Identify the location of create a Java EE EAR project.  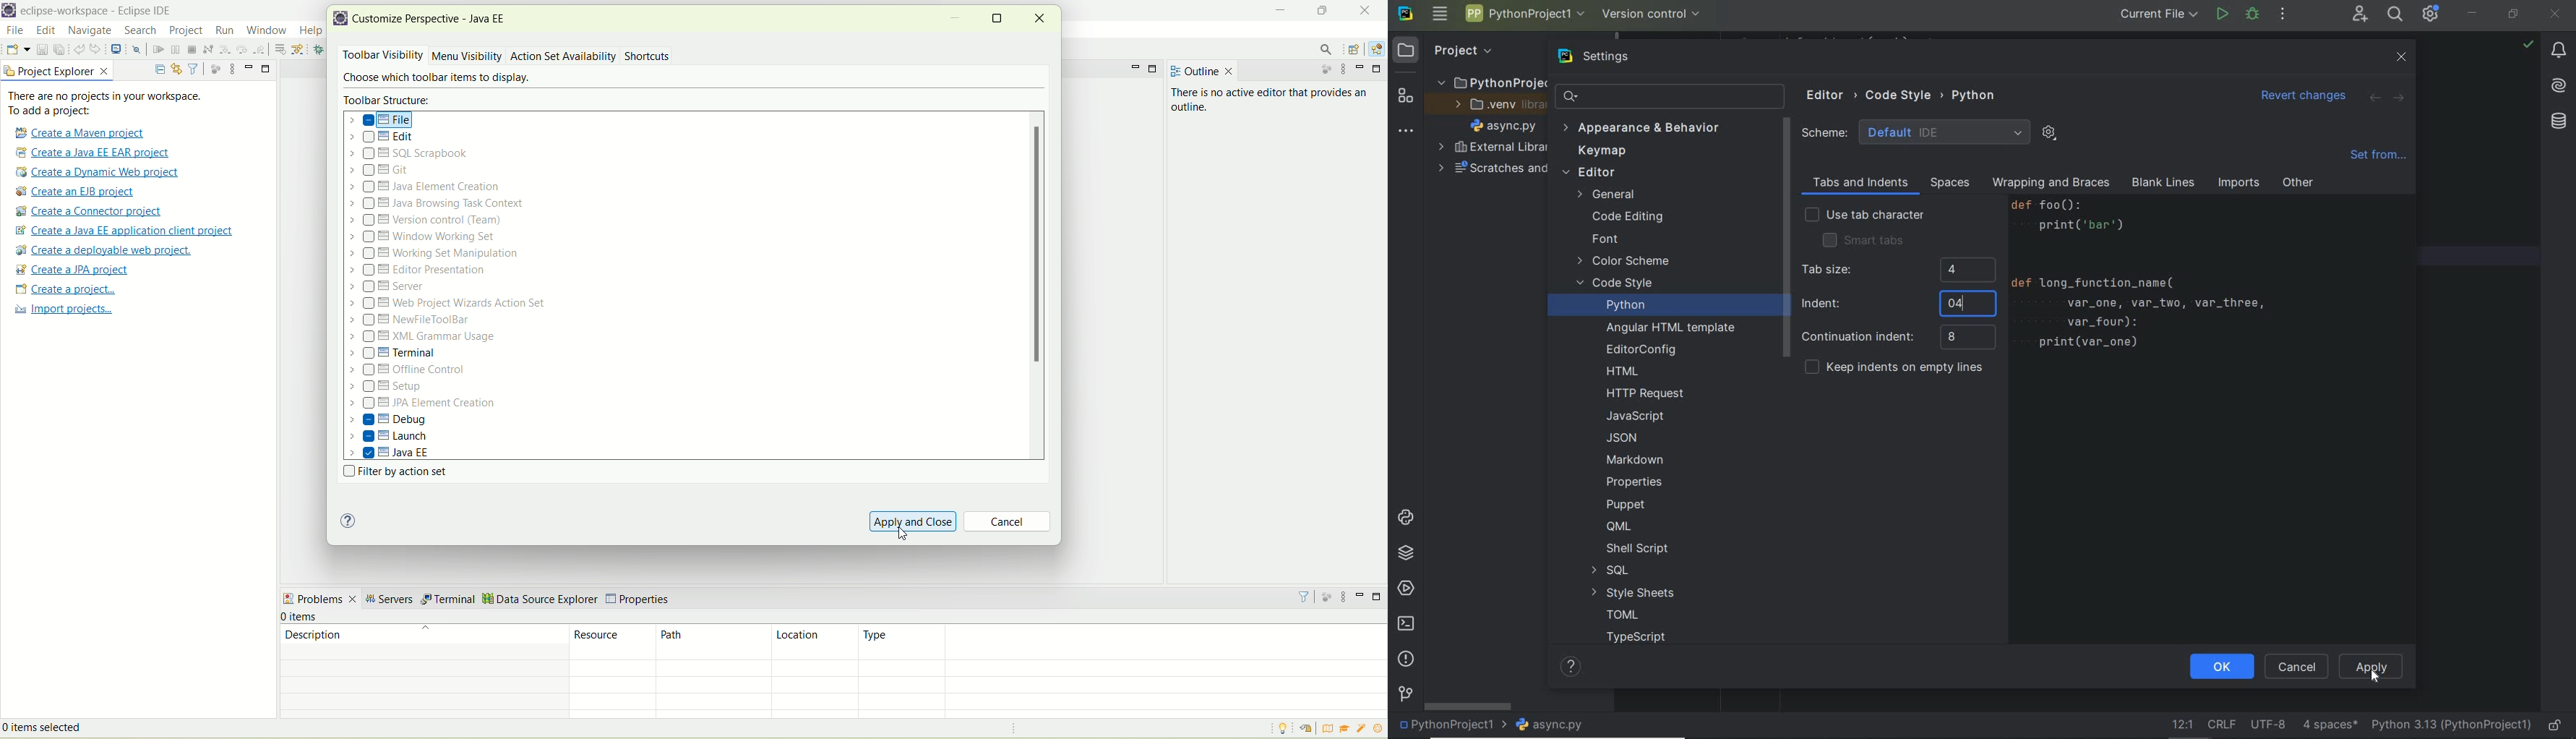
(93, 153).